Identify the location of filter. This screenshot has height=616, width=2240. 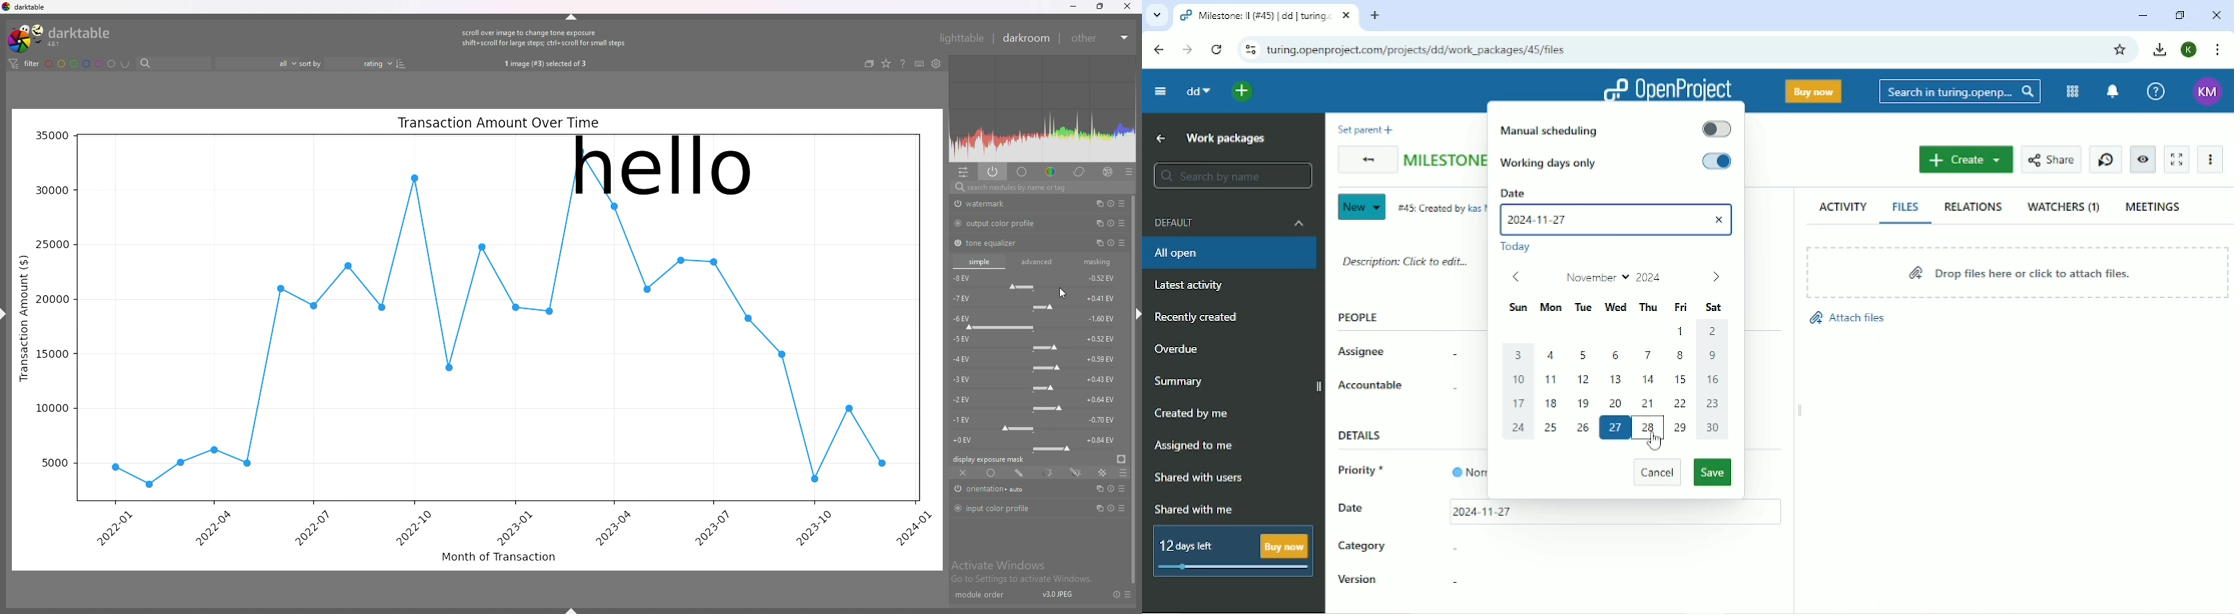
(24, 65).